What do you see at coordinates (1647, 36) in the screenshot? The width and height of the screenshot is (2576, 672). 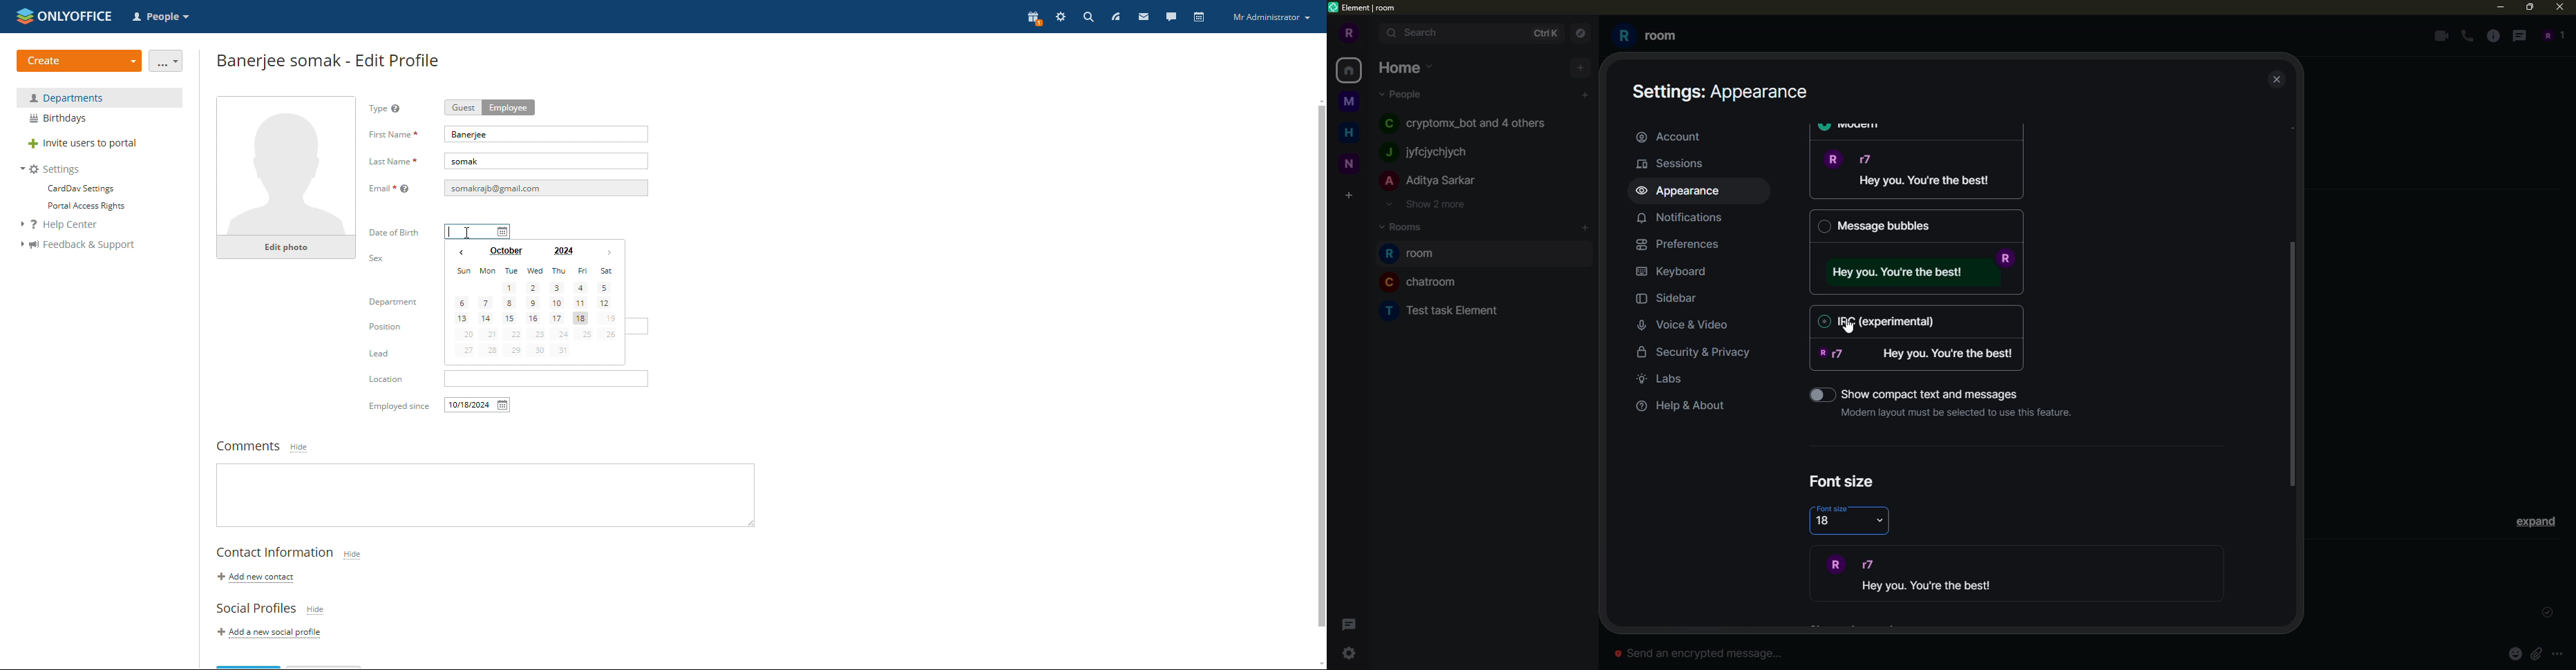 I see `room` at bounding box center [1647, 36].